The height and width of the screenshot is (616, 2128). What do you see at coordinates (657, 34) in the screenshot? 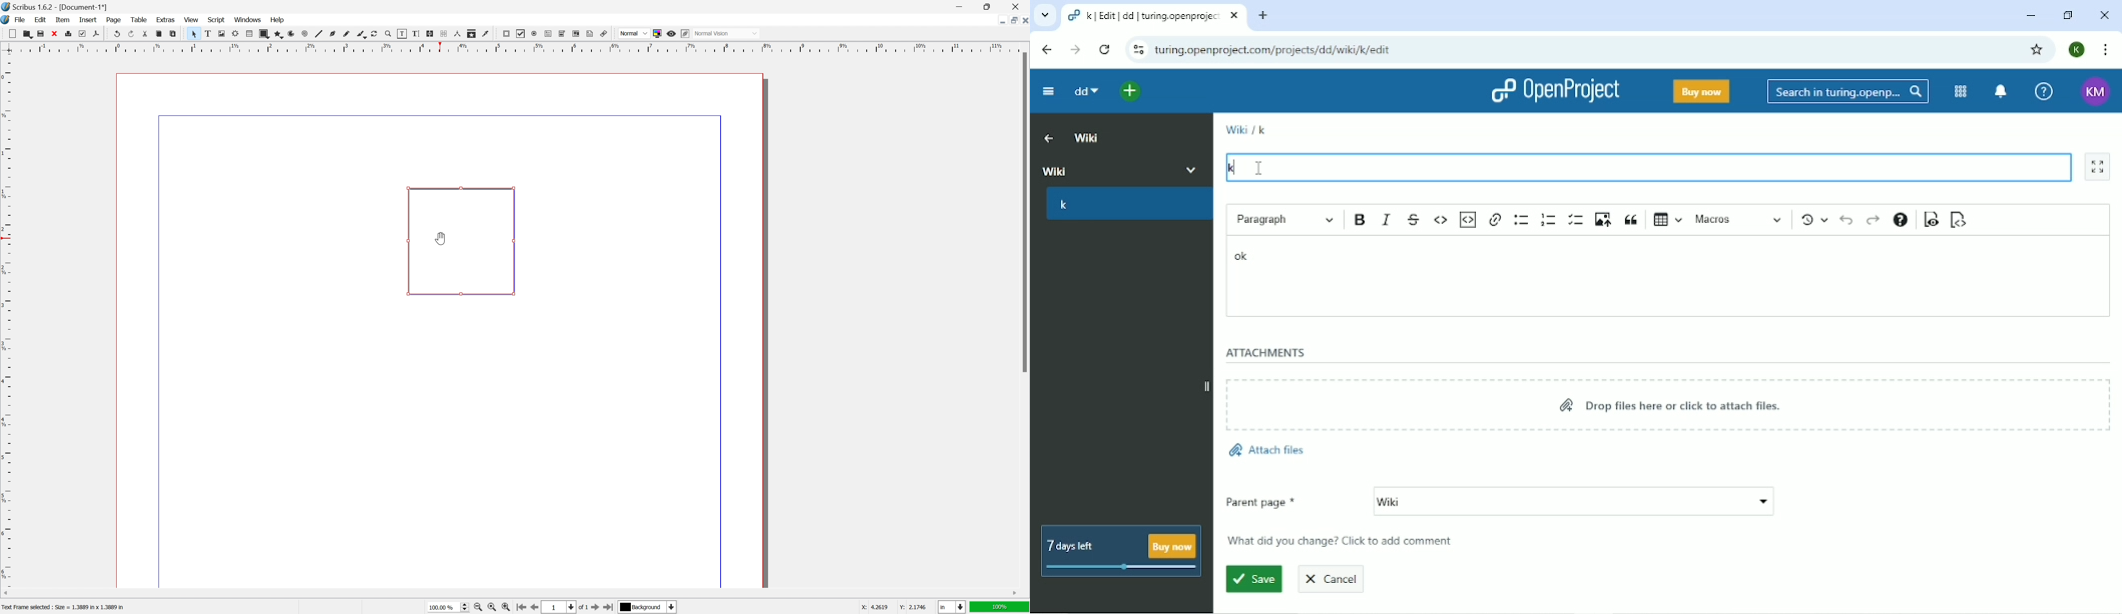
I see `toggle color management system` at bounding box center [657, 34].